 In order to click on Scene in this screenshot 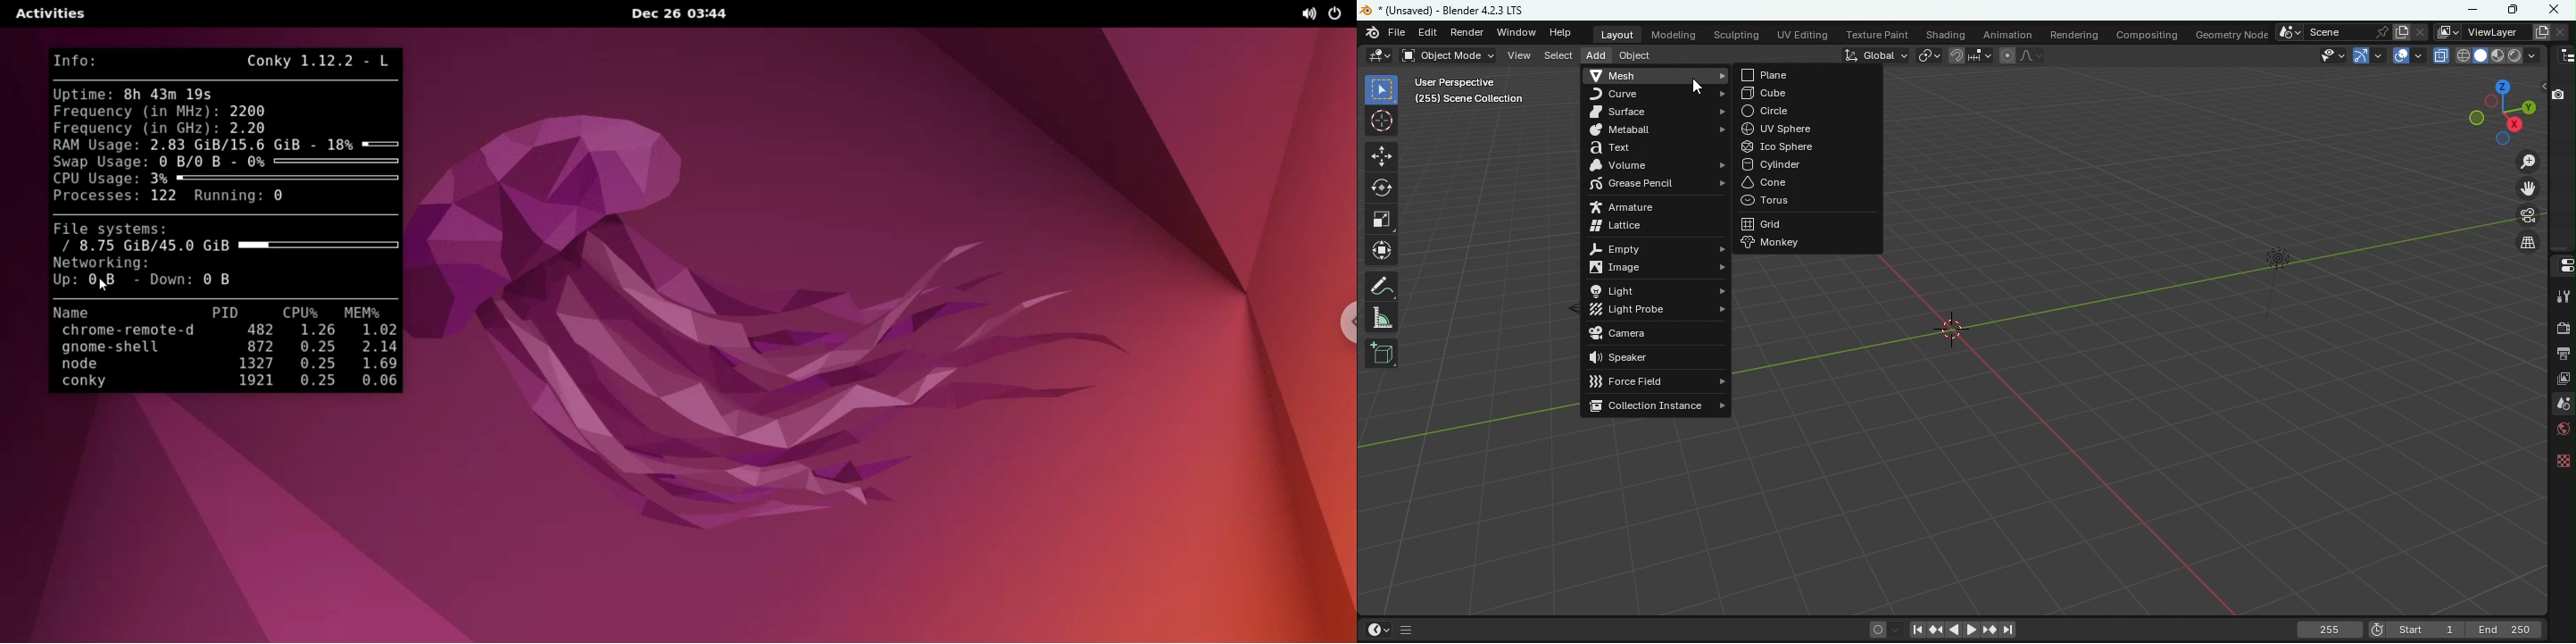, I will do `click(2560, 405)`.